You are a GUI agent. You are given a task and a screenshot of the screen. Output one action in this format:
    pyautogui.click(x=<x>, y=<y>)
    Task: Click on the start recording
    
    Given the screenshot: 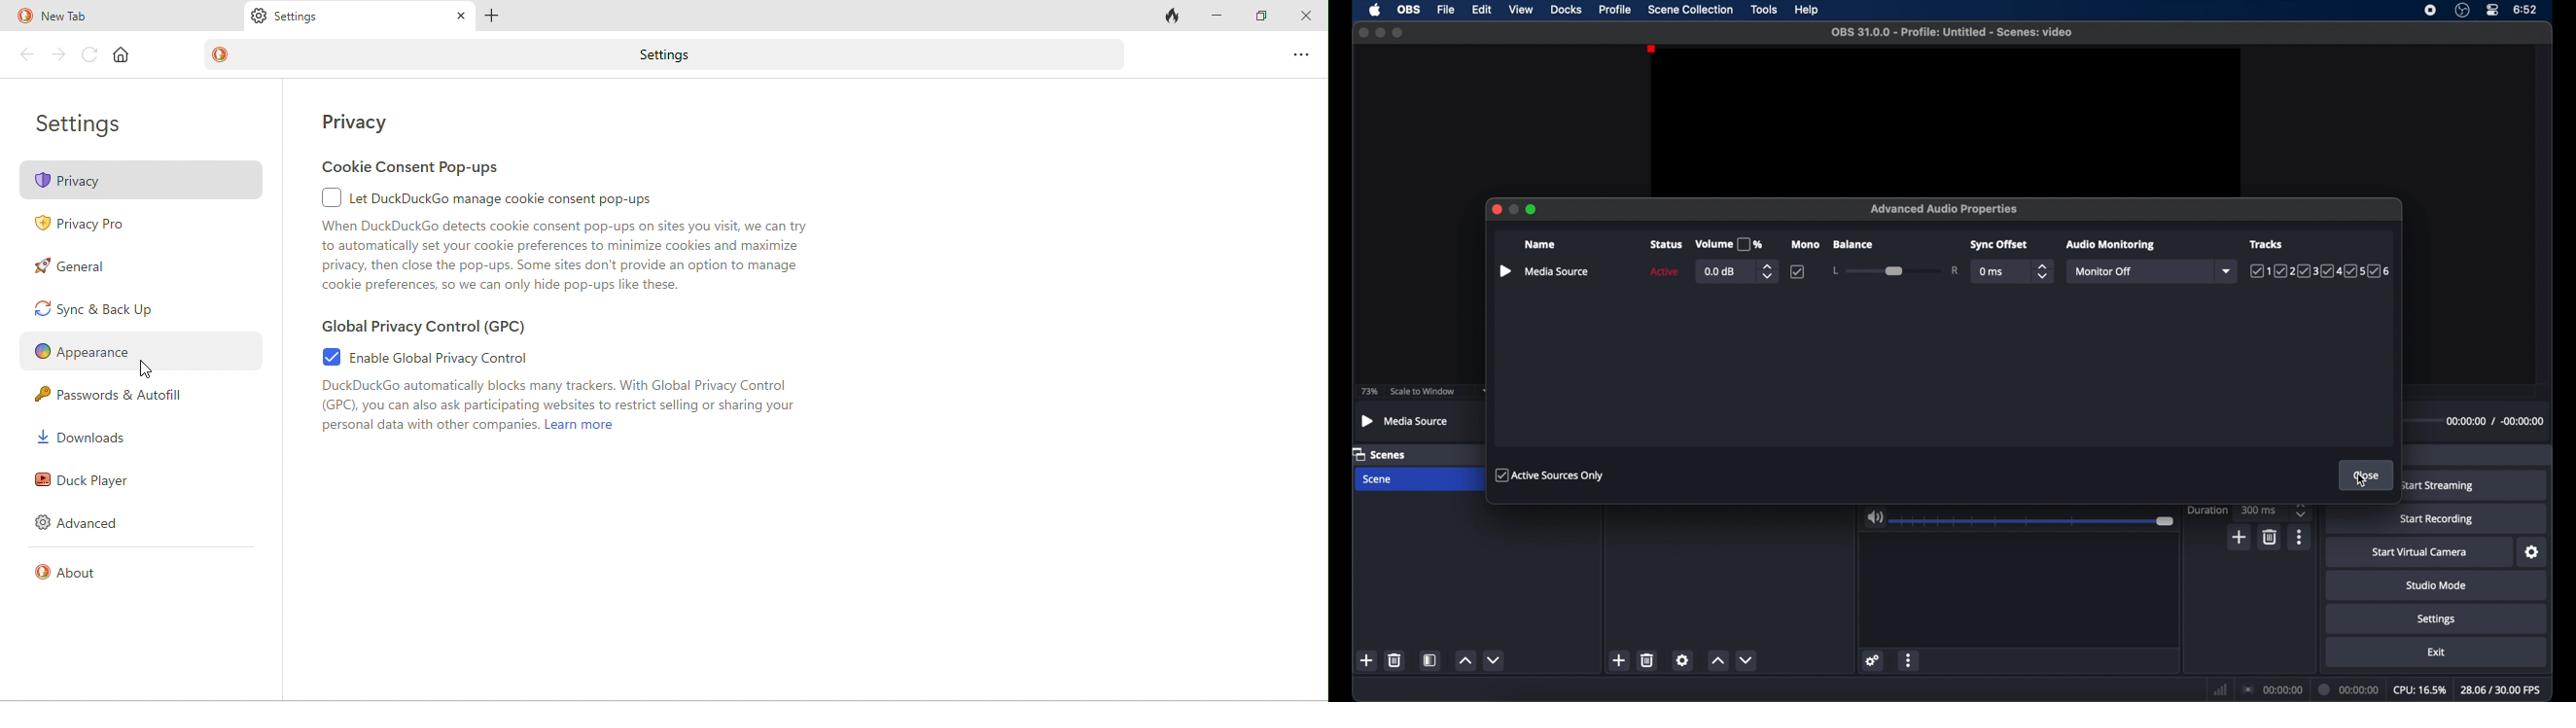 What is the action you would take?
    pyautogui.click(x=2437, y=519)
    